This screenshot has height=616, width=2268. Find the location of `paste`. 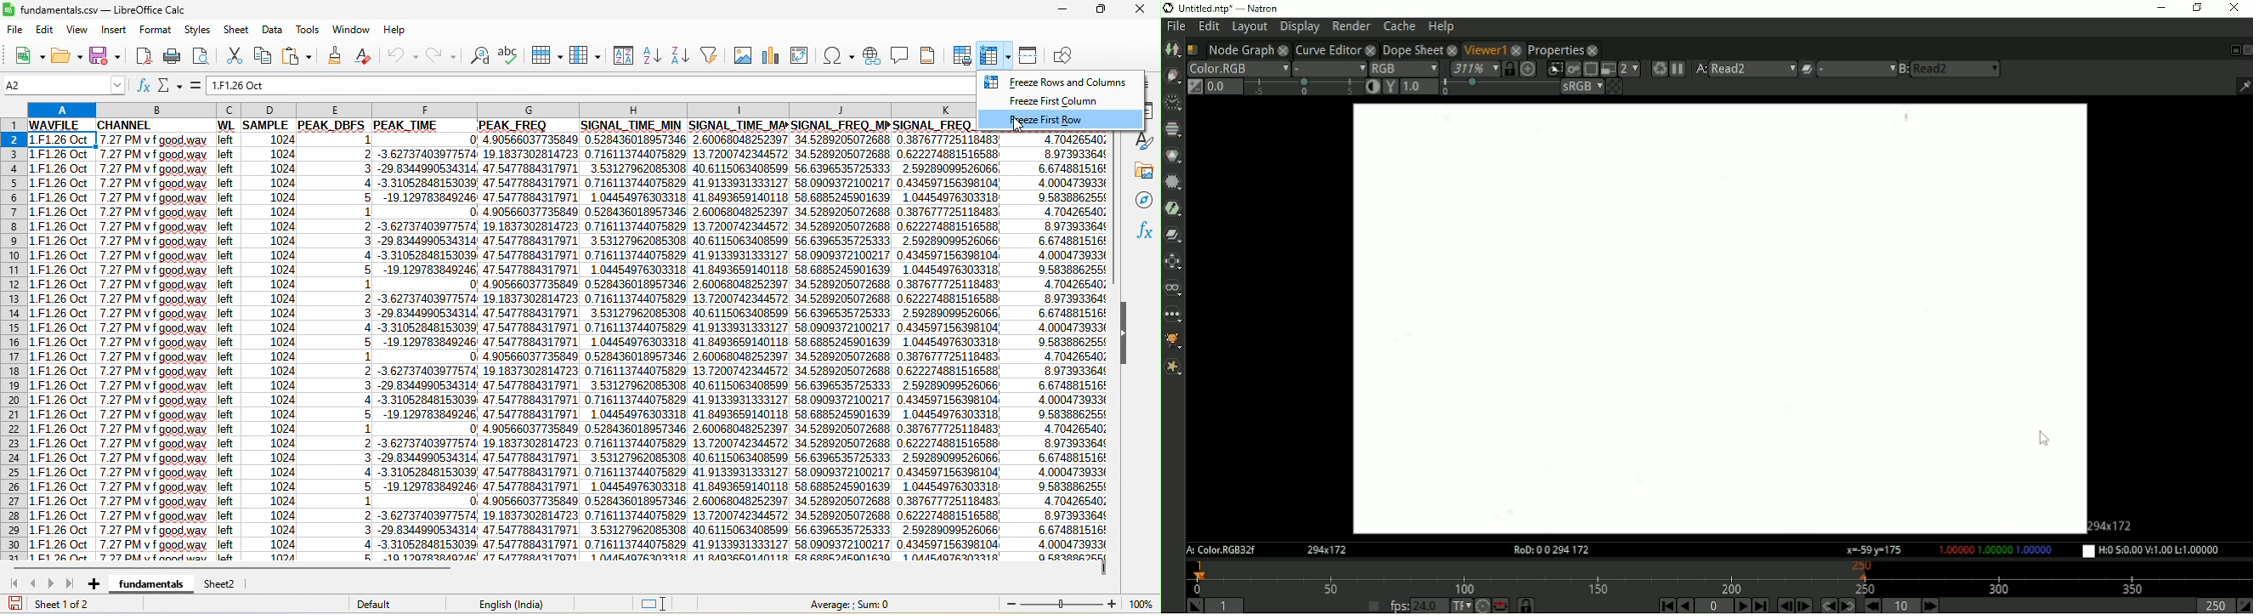

paste is located at coordinates (302, 54).